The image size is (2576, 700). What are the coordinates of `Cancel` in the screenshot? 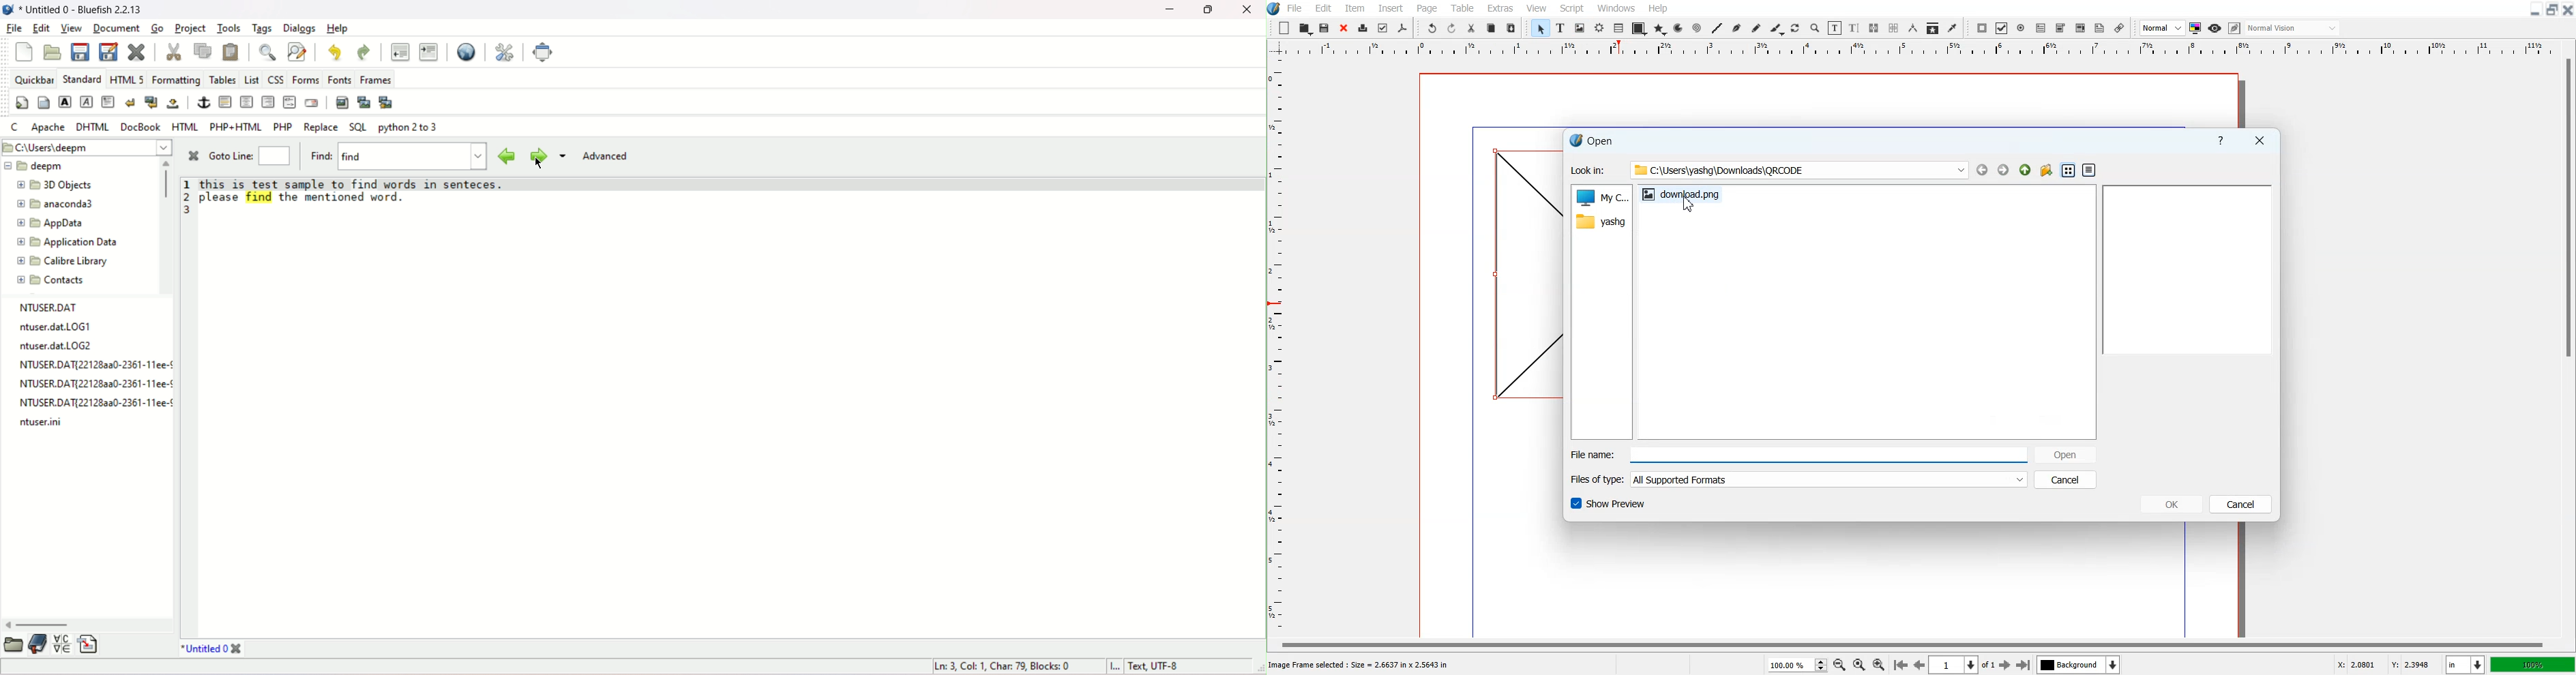 It's located at (2066, 480).